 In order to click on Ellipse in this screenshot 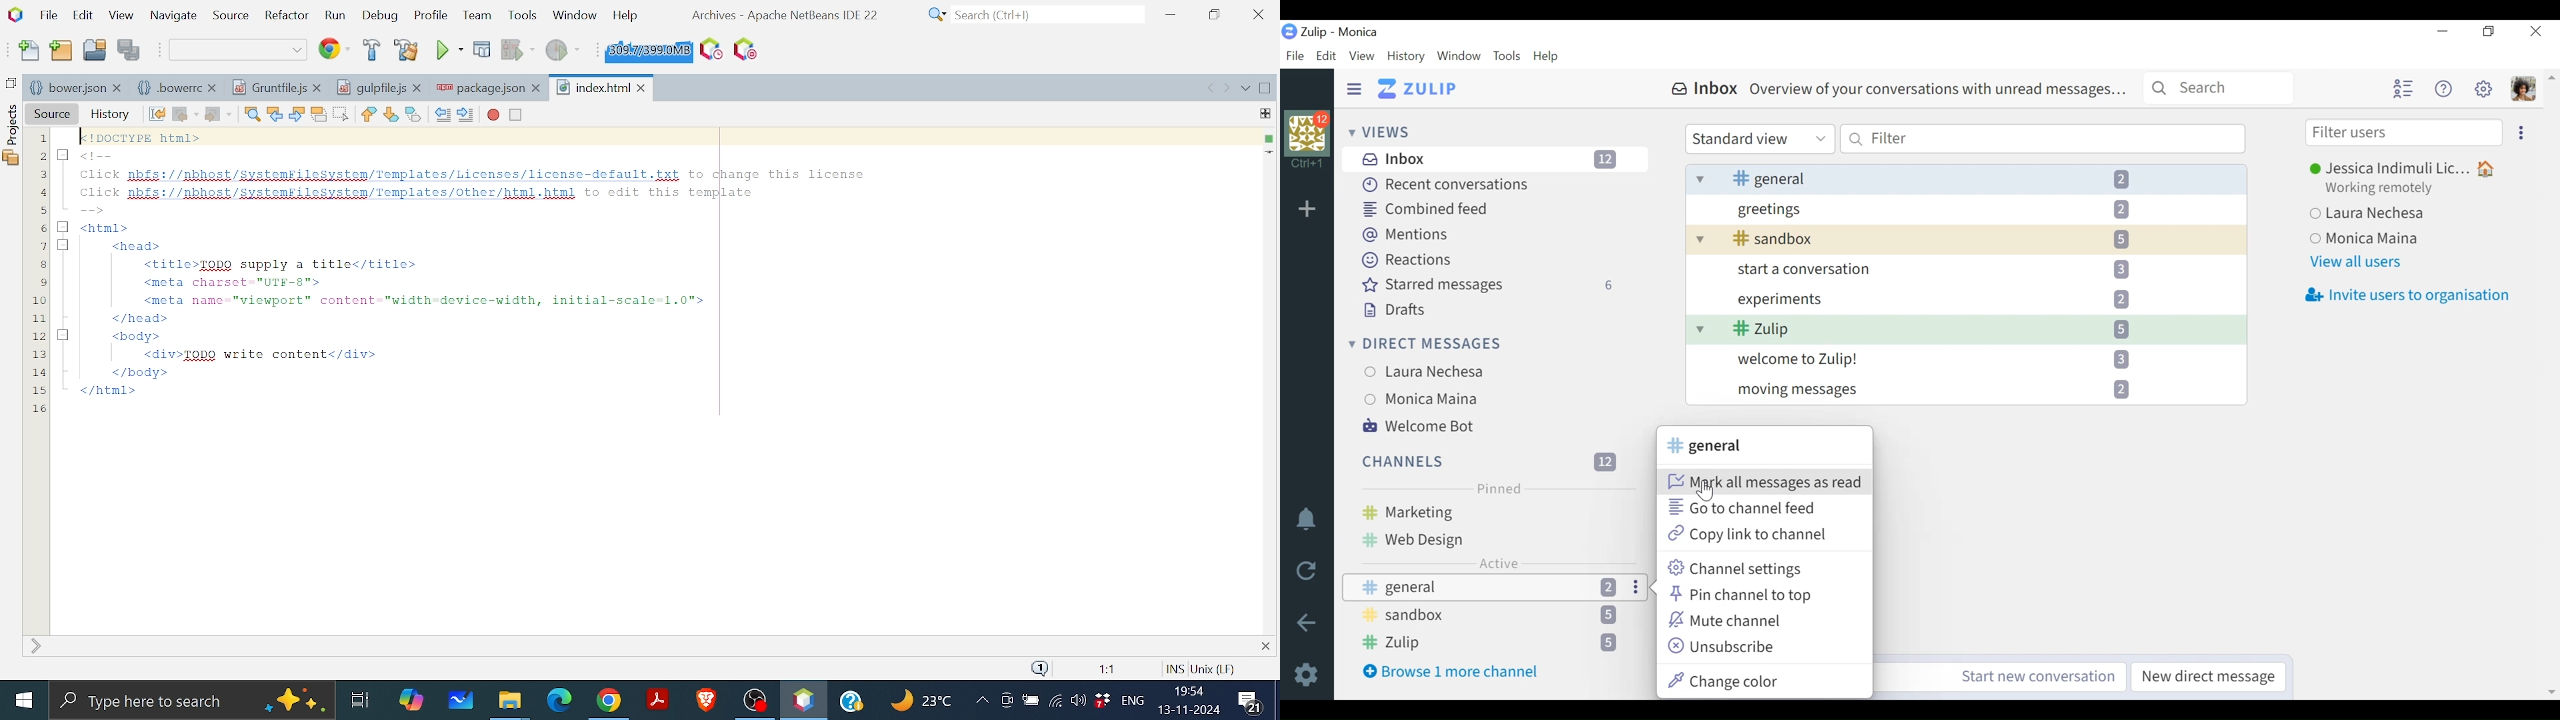, I will do `click(2521, 131)`.